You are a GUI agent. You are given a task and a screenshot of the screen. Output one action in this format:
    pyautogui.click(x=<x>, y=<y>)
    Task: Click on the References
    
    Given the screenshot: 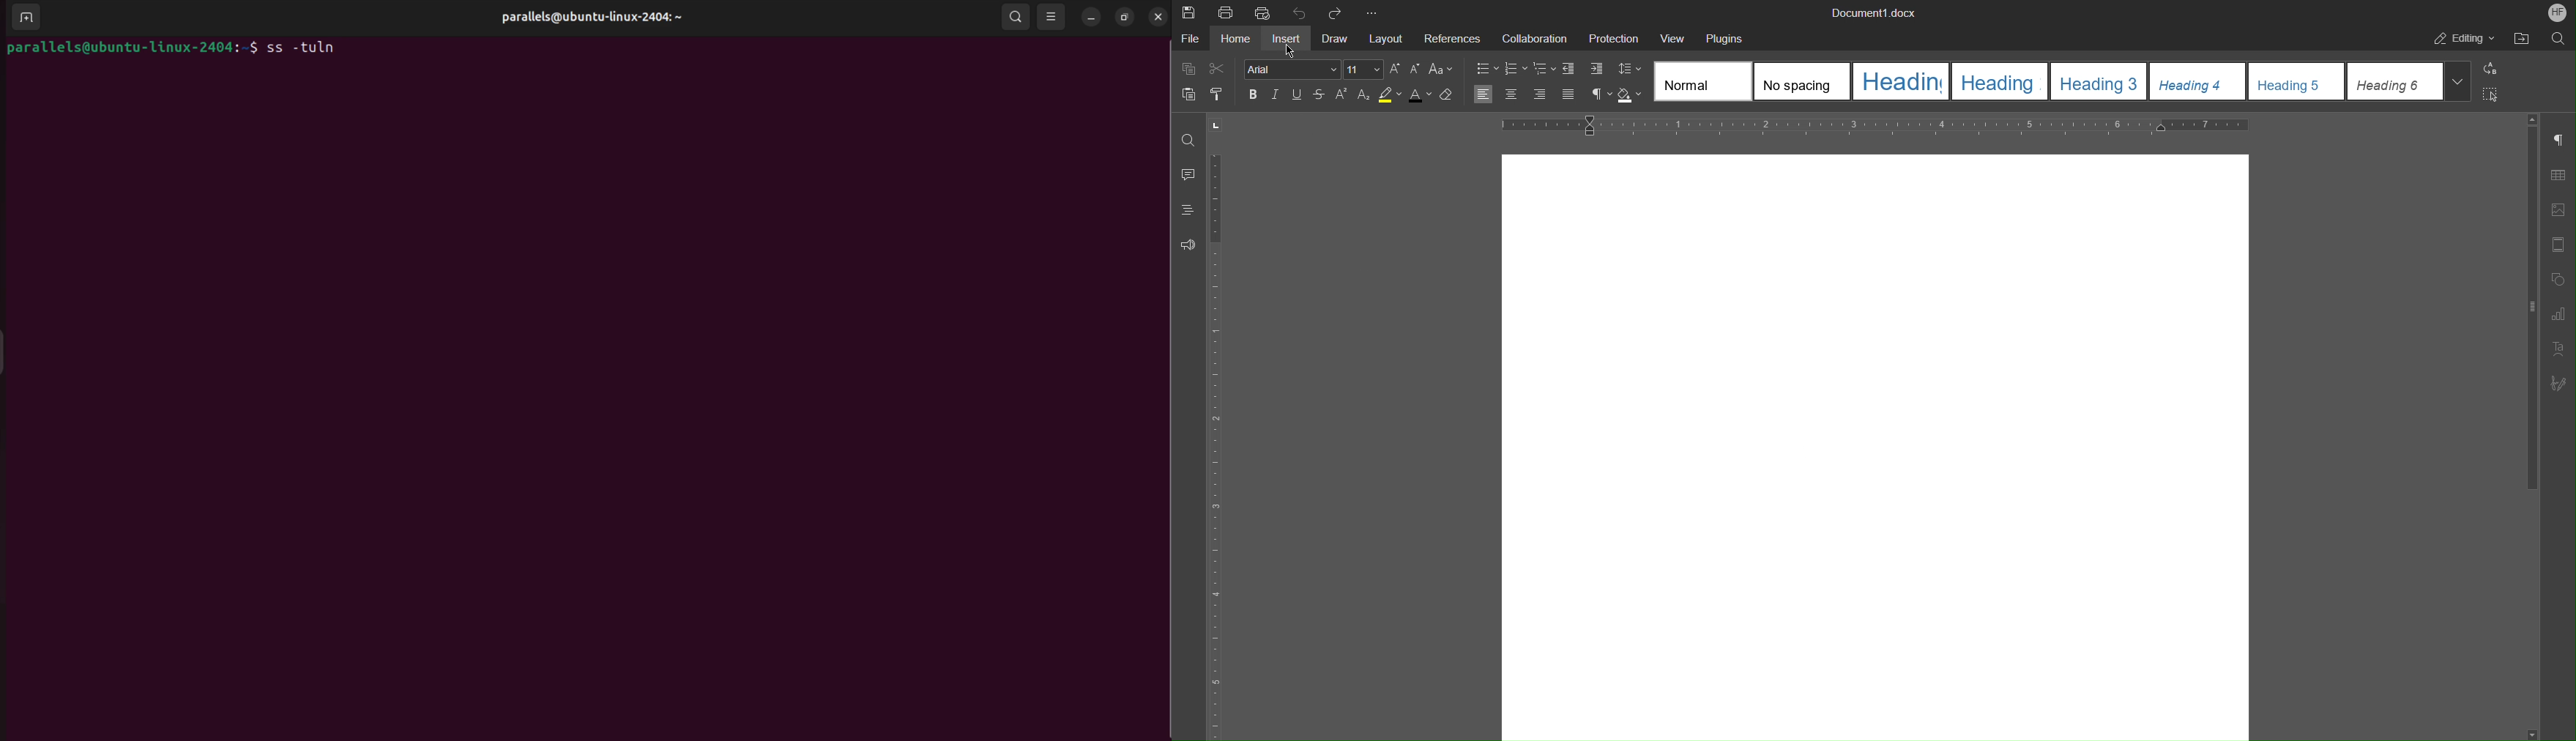 What is the action you would take?
    pyautogui.click(x=1452, y=38)
    